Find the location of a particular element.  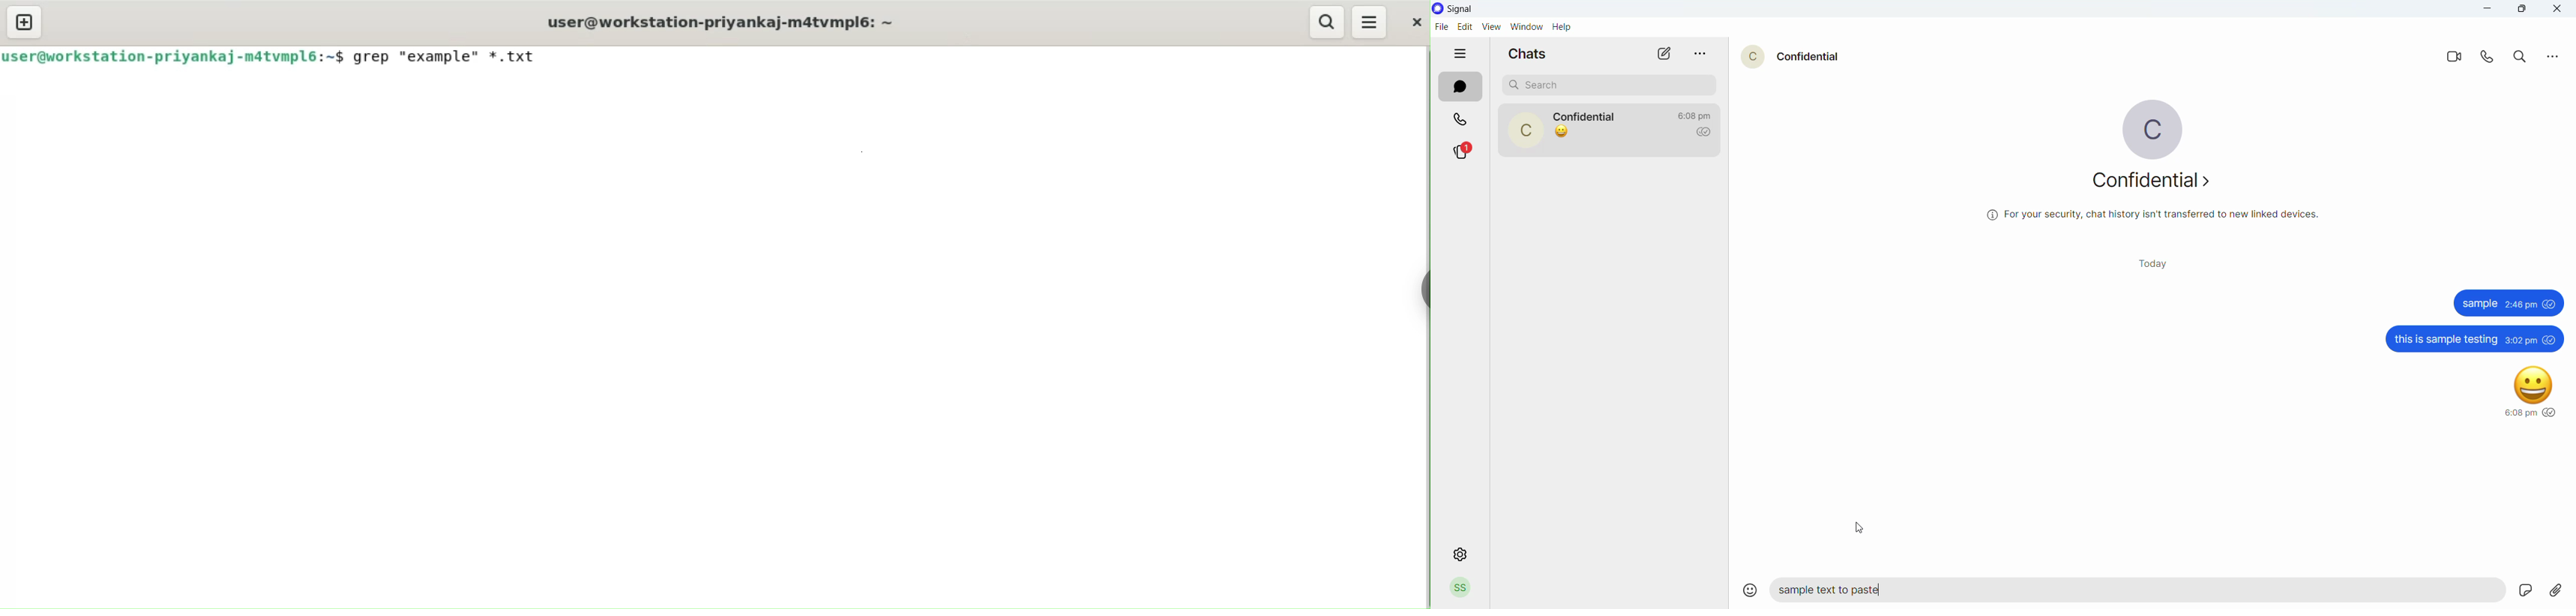

today heading is located at coordinates (2158, 267).